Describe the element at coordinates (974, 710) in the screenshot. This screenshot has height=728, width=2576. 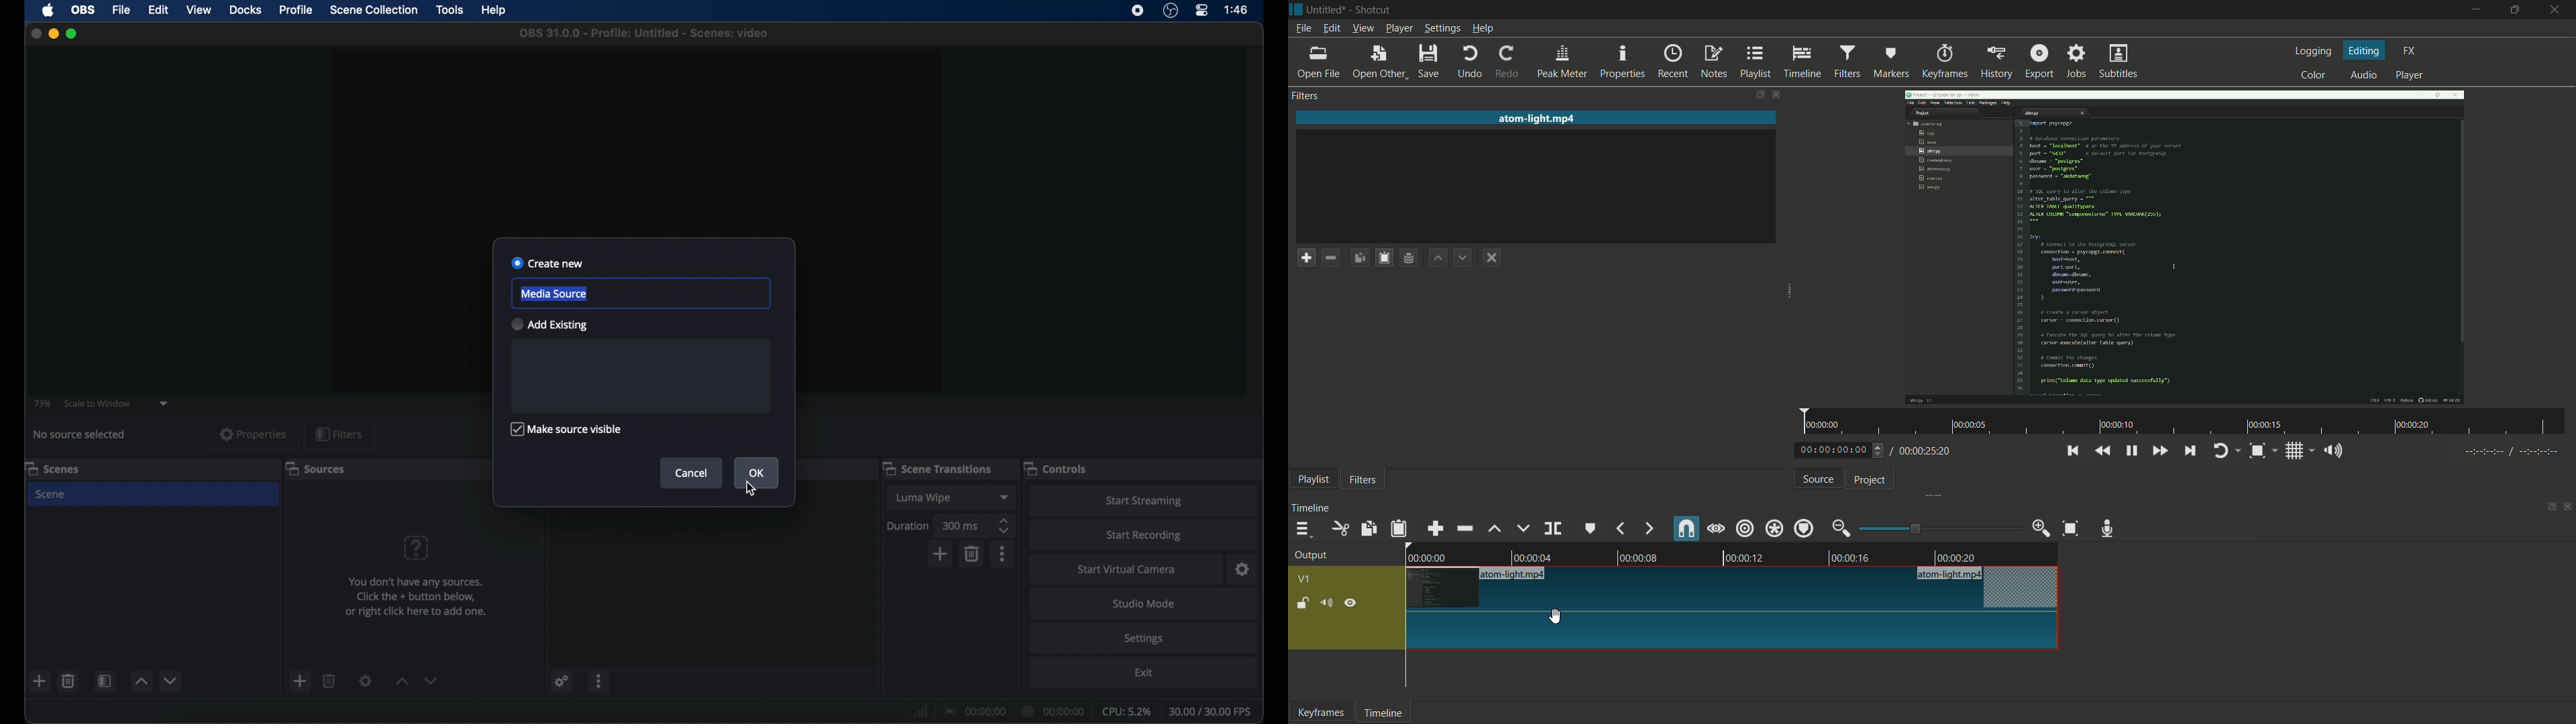
I see `connection` at that location.